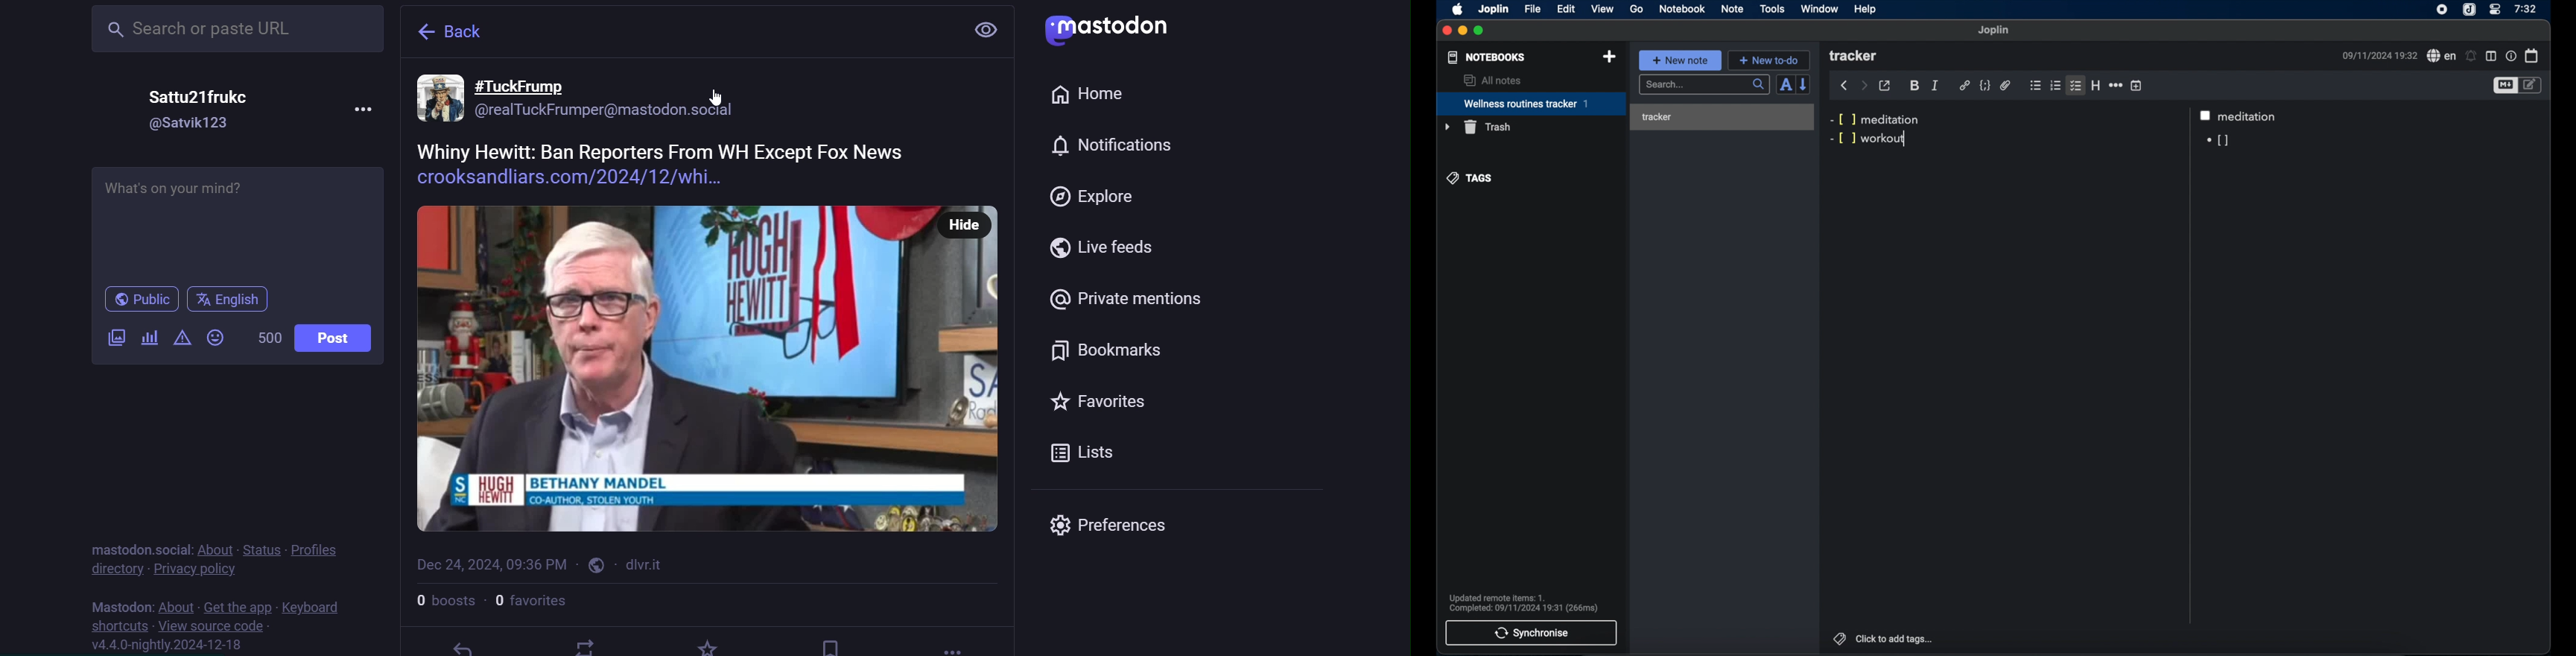  Describe the element at coordinates (215, 338) in the screenshot. I see `emoji` at that location.